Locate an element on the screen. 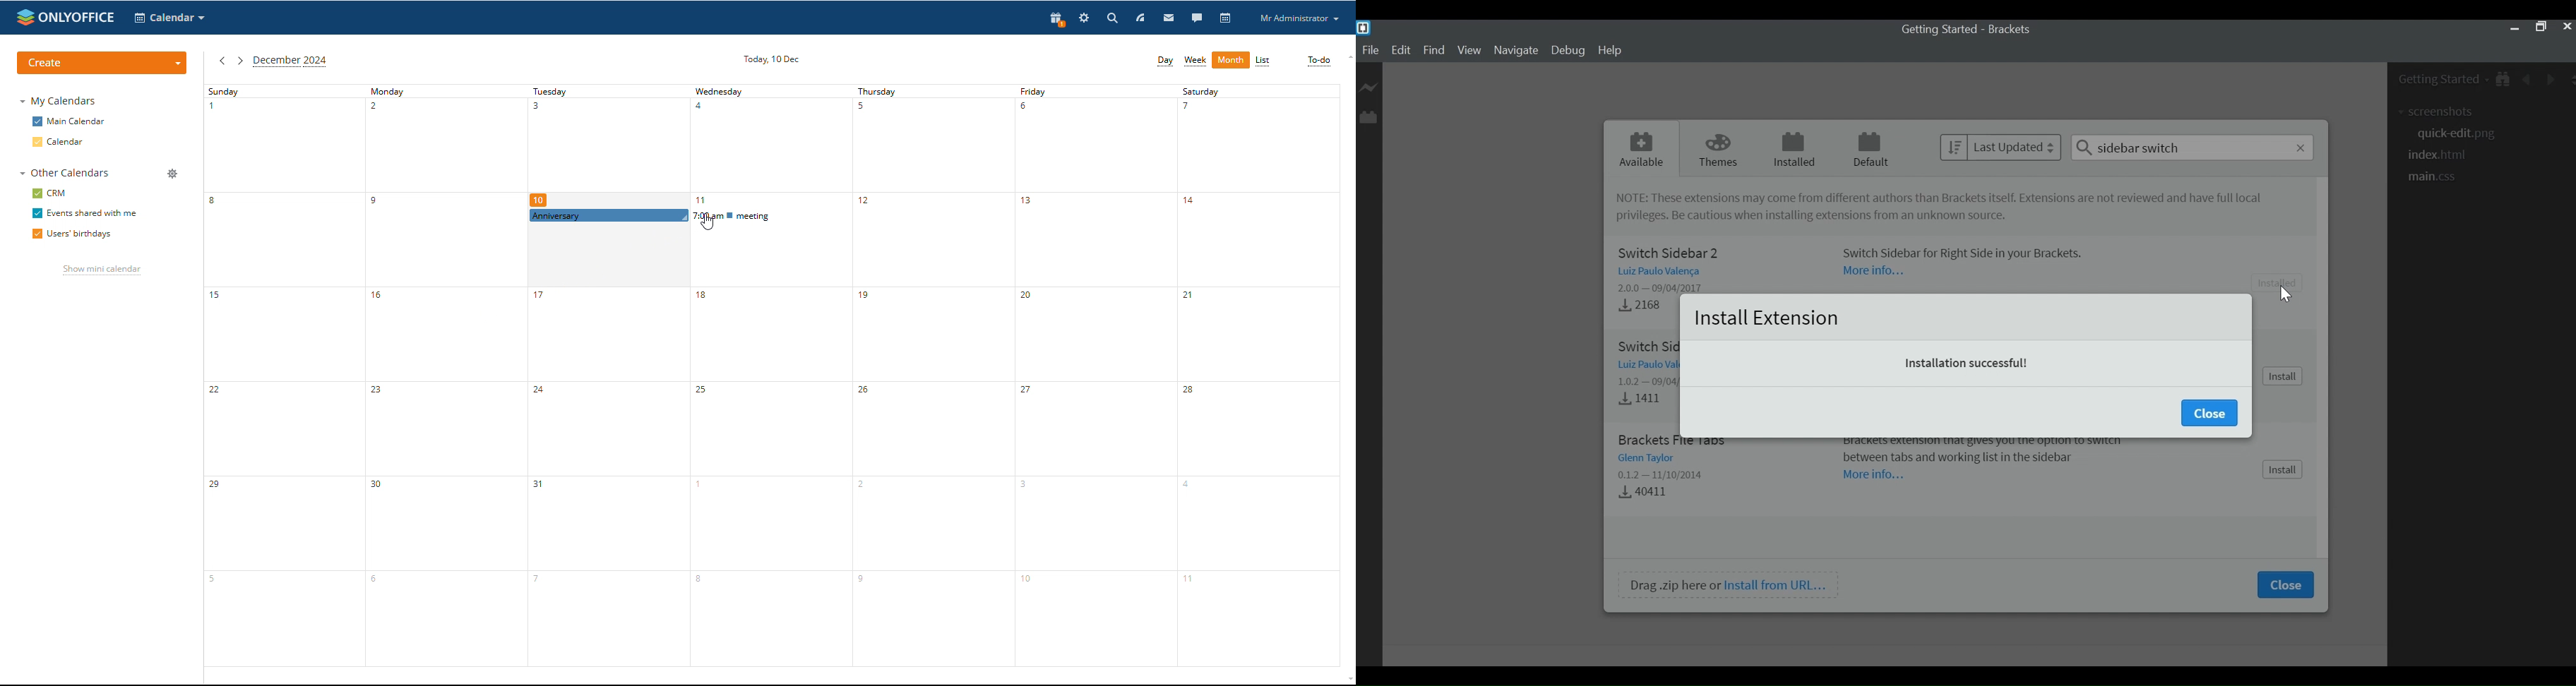 The width and height of the screenshot is (2576, 700). wednesday is located at coordinates (768, 447).